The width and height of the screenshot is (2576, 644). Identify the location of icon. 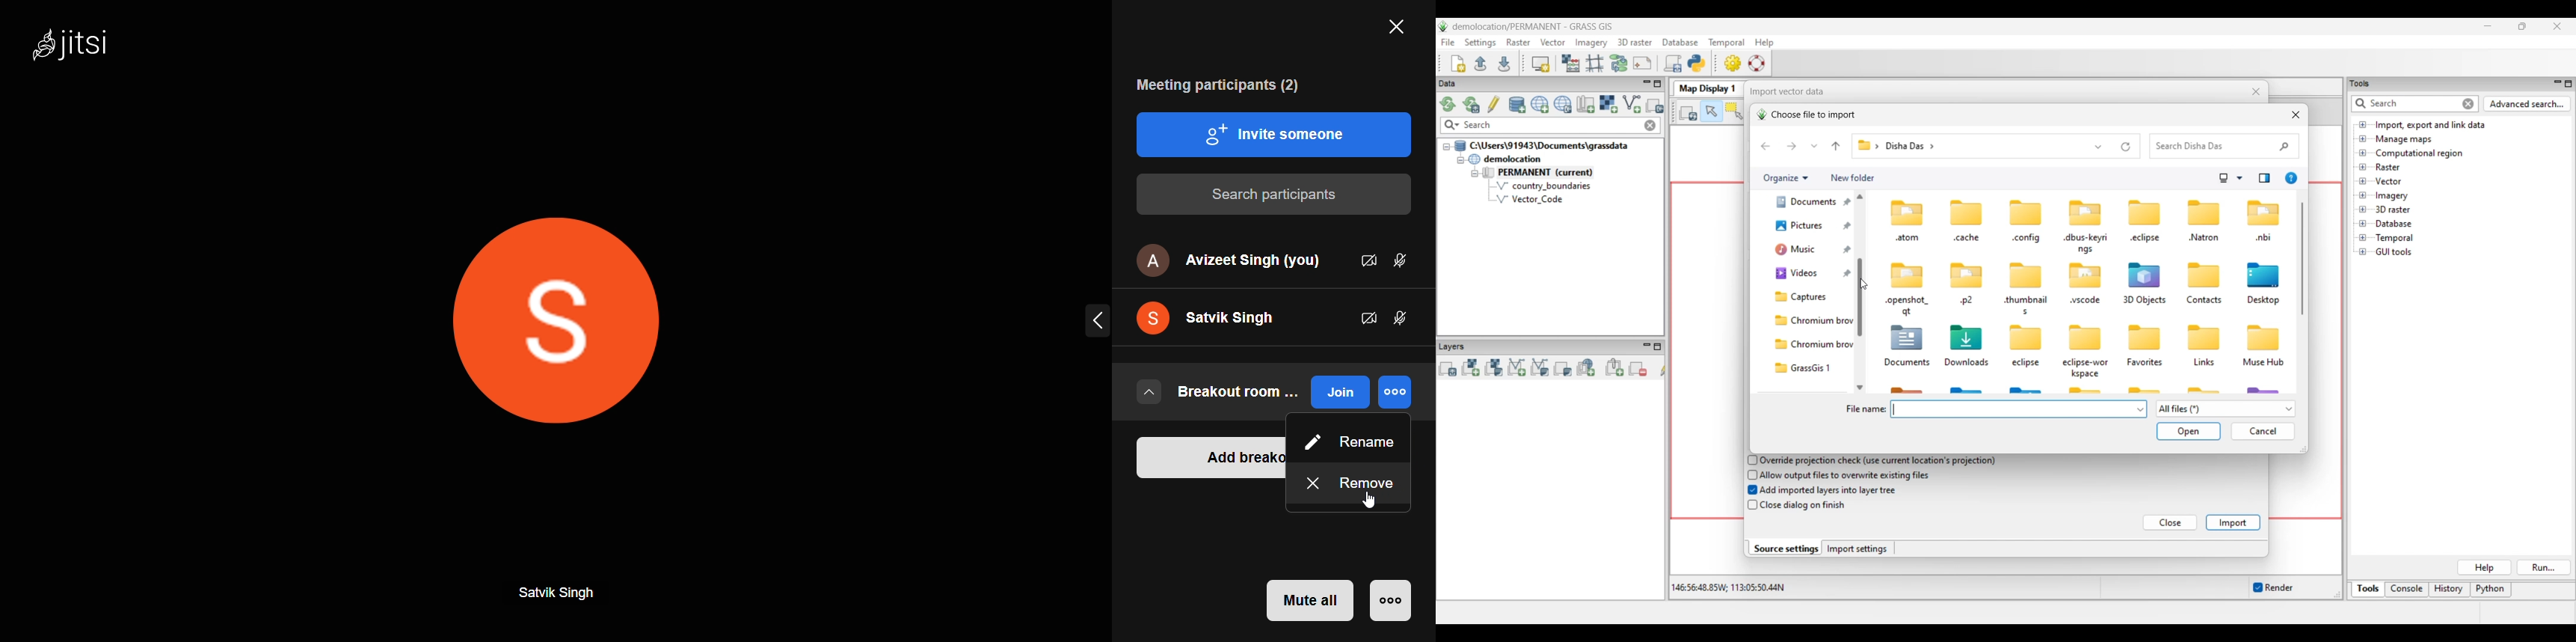
(2204, 212).